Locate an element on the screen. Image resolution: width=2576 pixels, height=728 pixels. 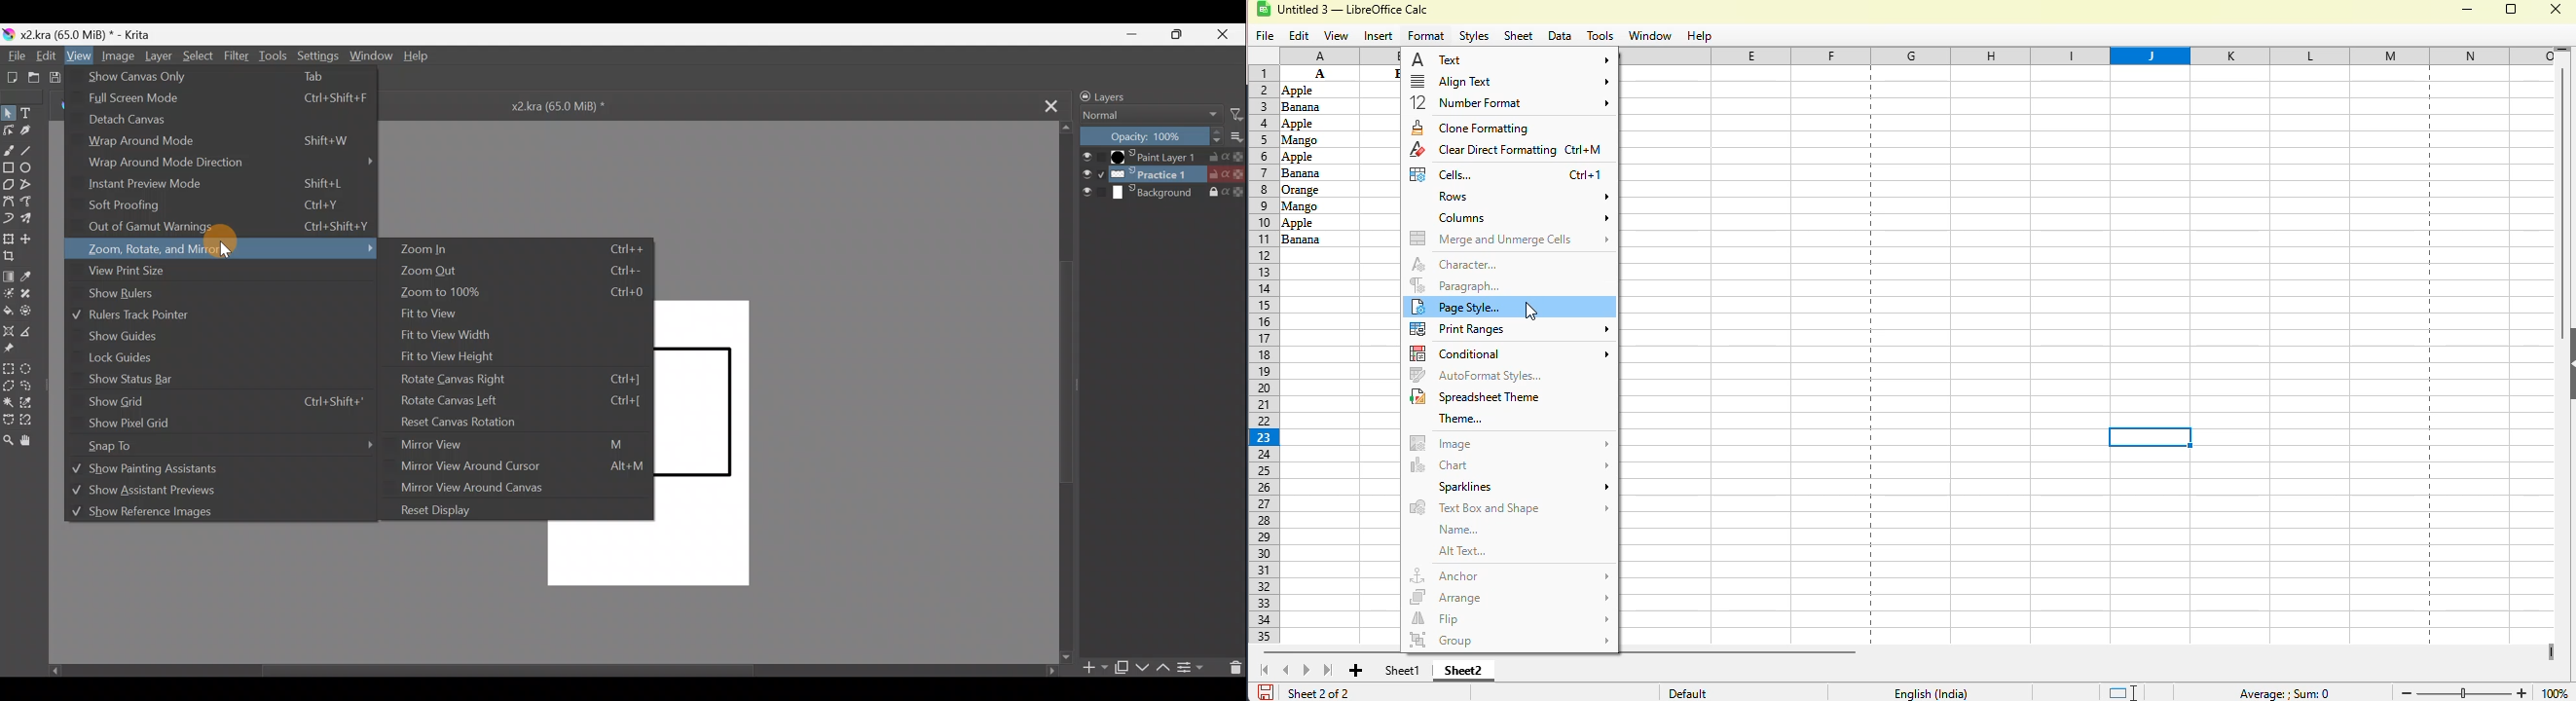
Polyline tool is located at coordinates (29, 185).